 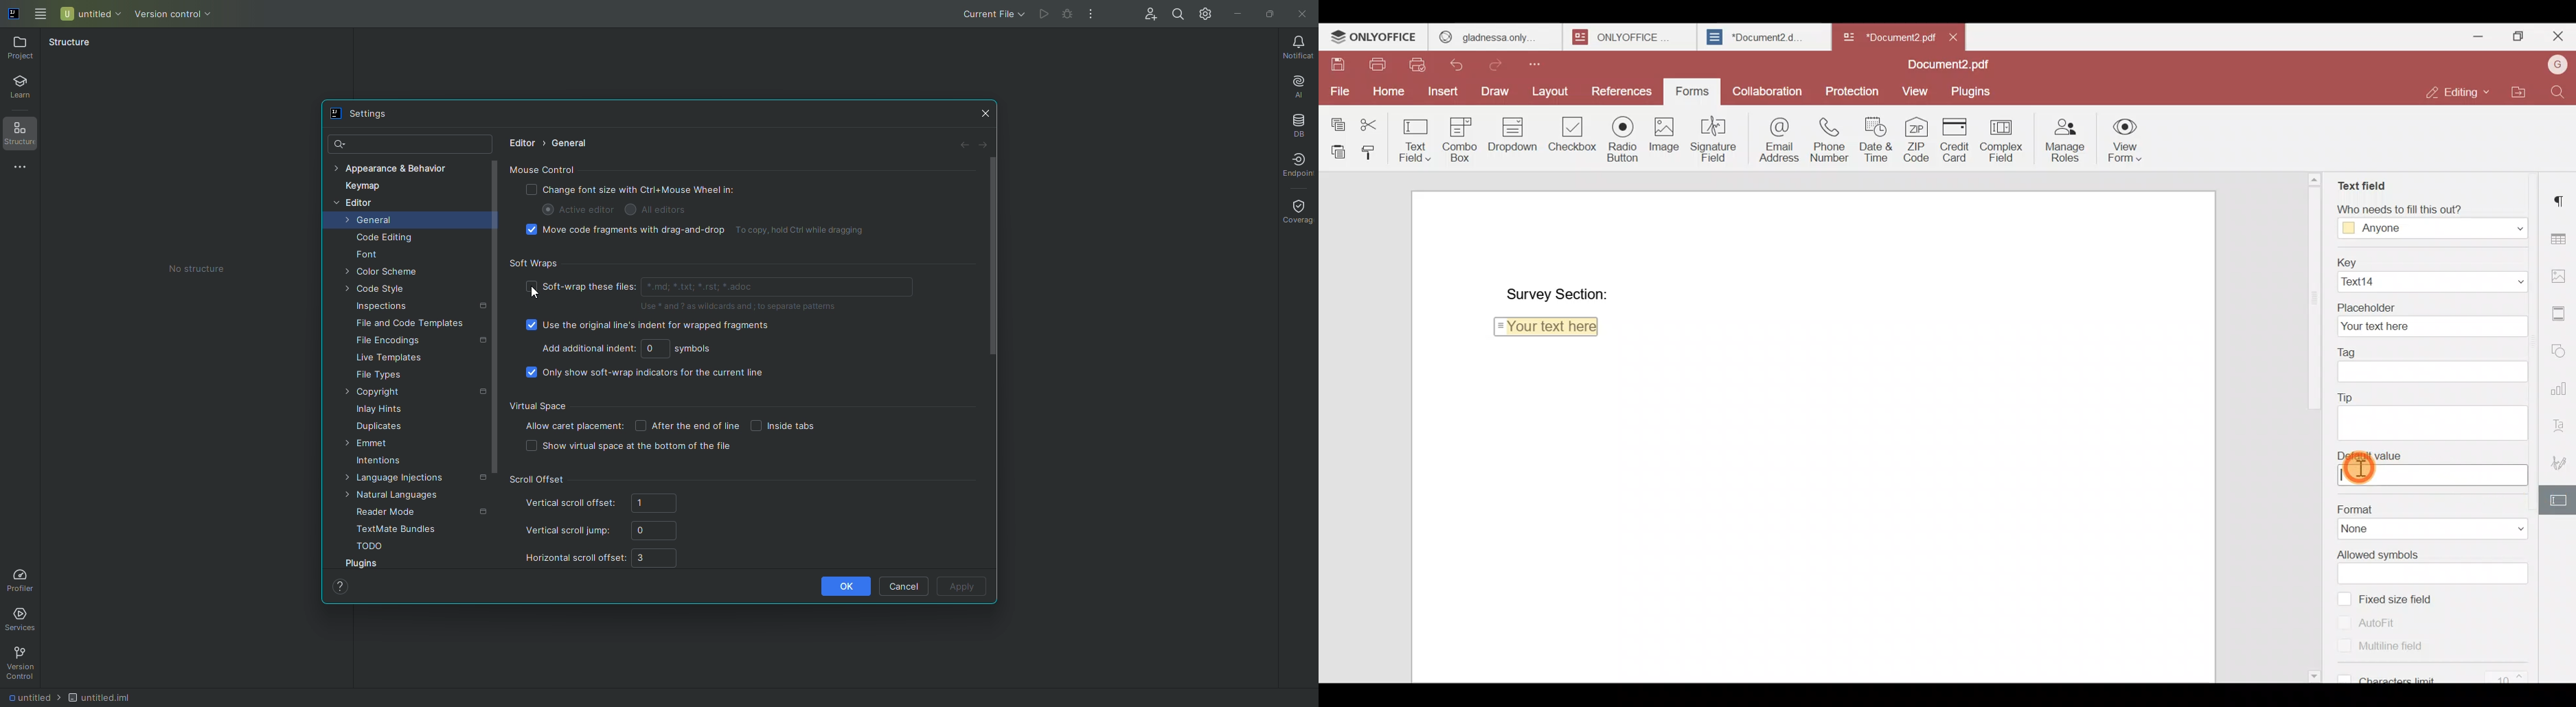 I want to click on Complex field, so click(x=2006, y=138).